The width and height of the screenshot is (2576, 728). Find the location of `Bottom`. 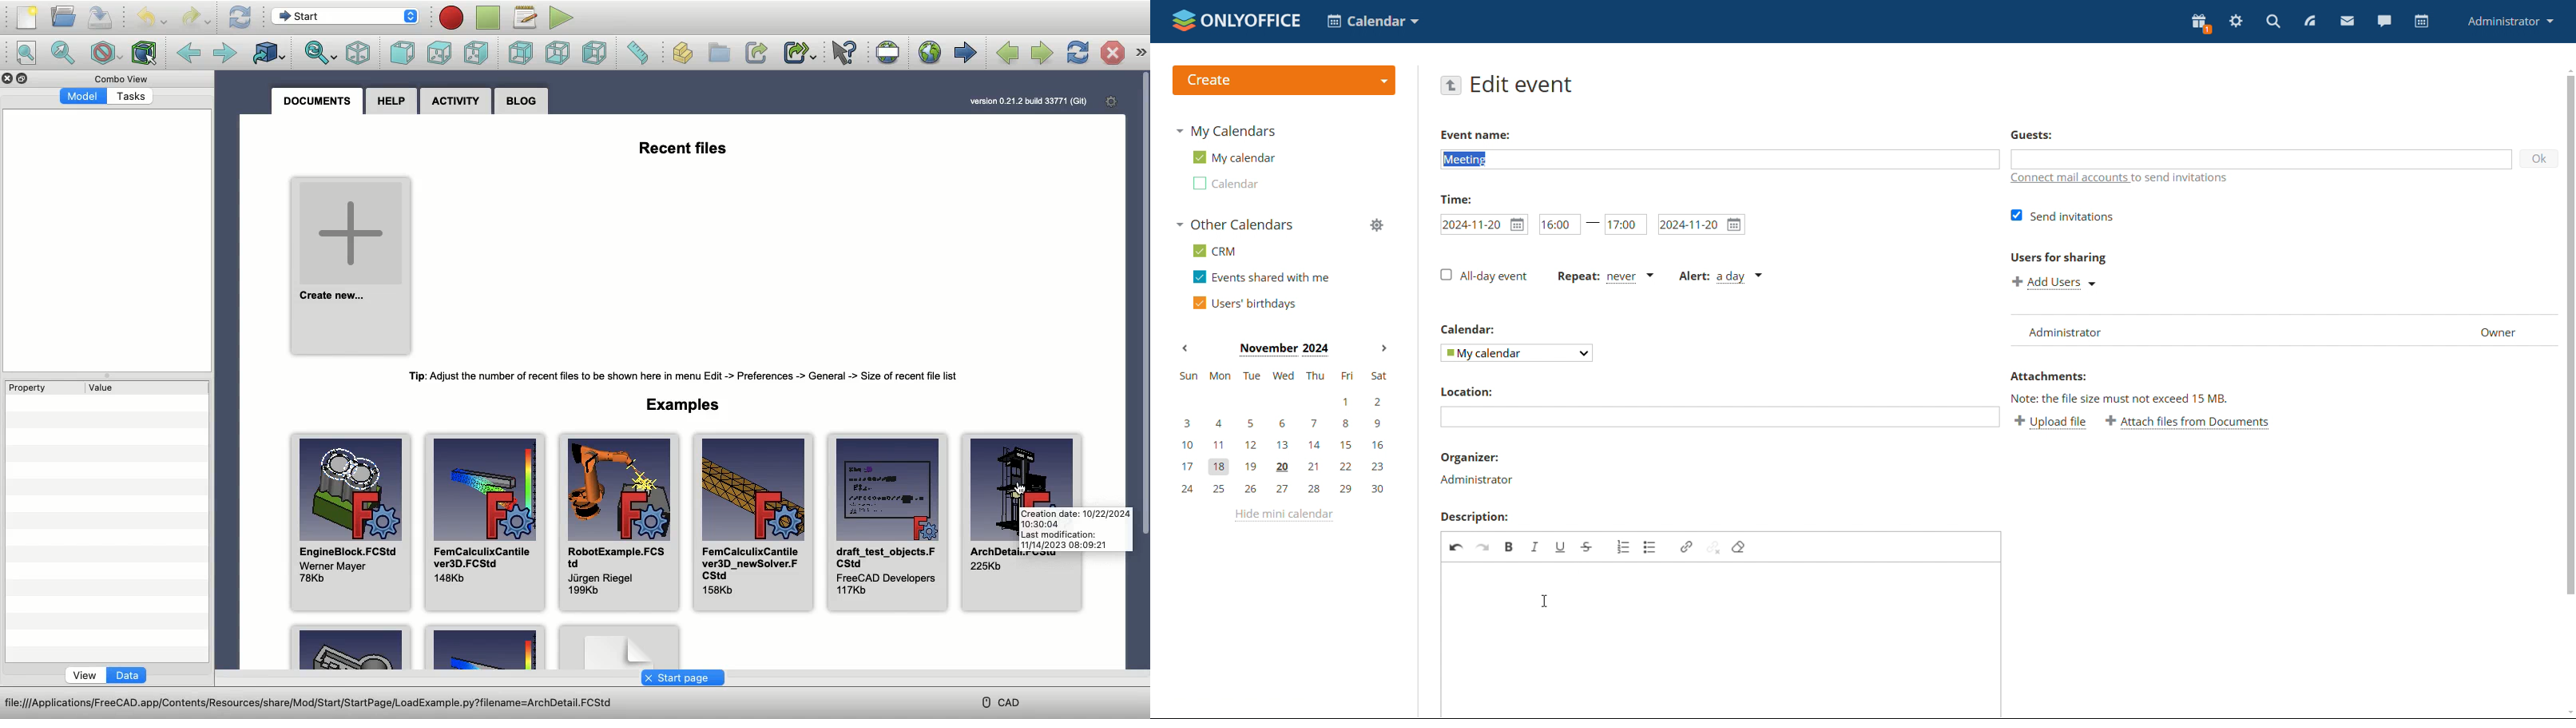

Bottom is located at coordinates (555, 54).